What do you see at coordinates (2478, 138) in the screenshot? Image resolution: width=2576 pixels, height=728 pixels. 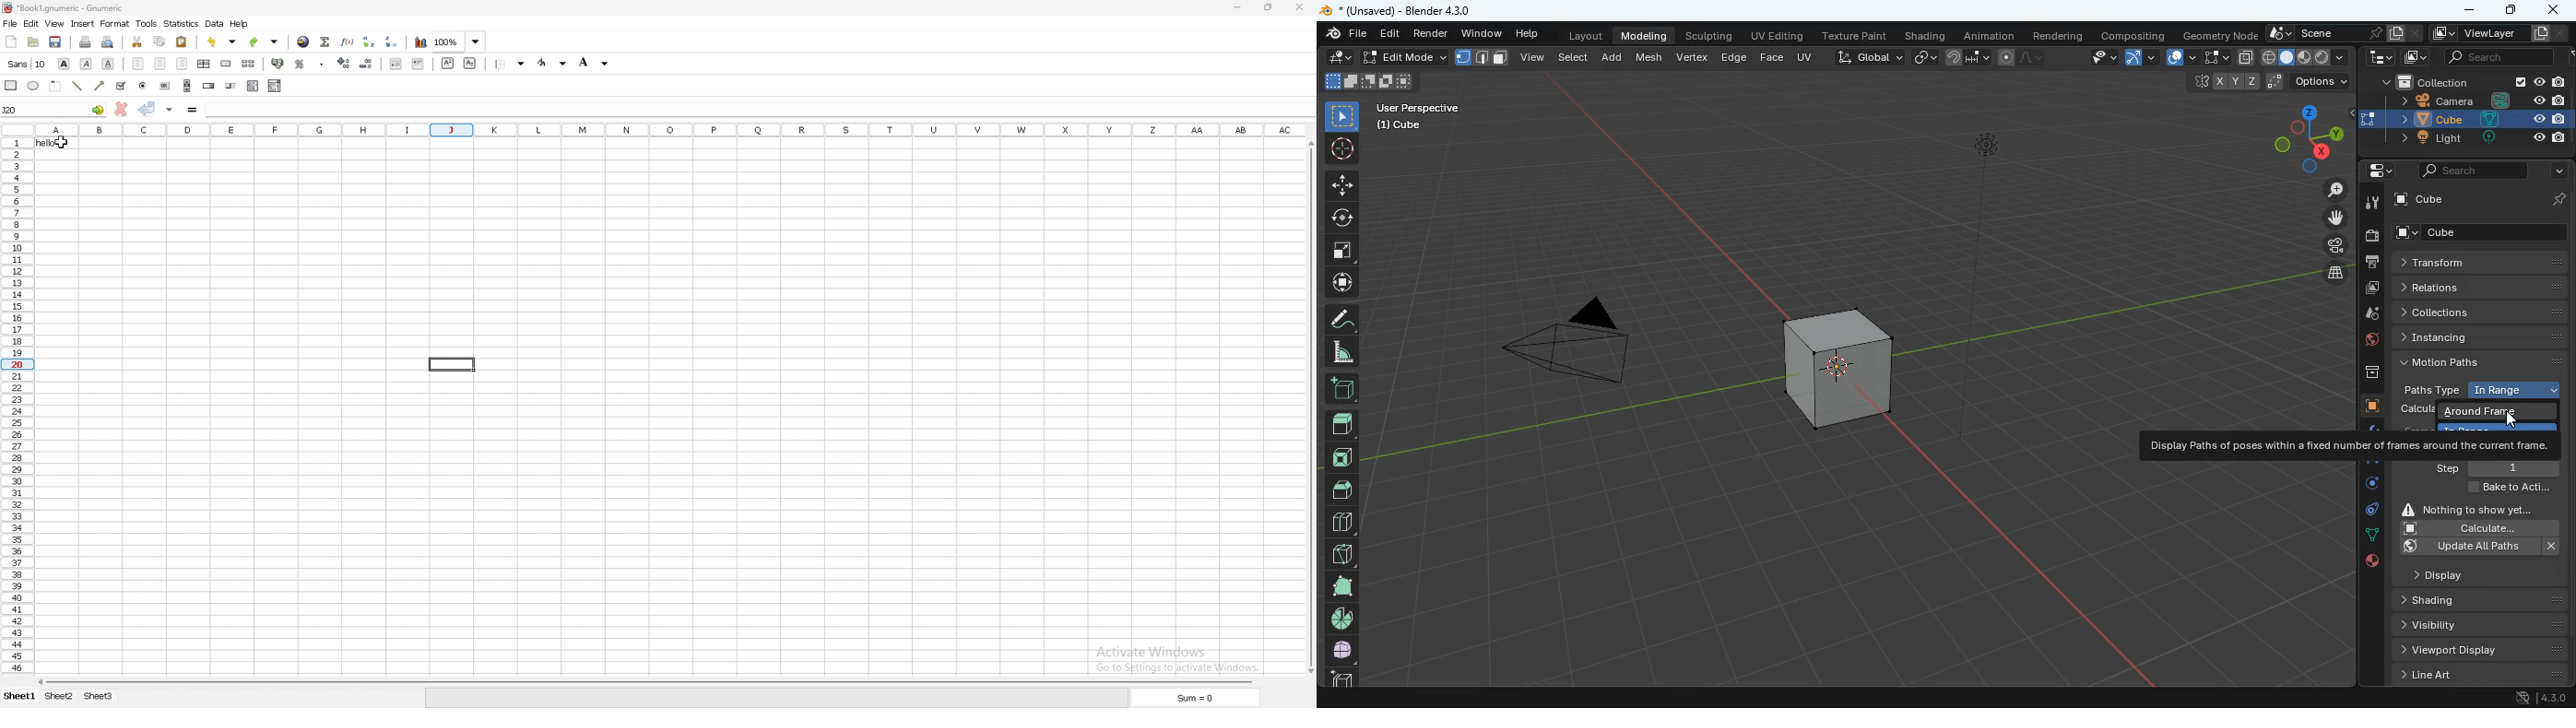 I see `light` at bounding box center [2478, 138].